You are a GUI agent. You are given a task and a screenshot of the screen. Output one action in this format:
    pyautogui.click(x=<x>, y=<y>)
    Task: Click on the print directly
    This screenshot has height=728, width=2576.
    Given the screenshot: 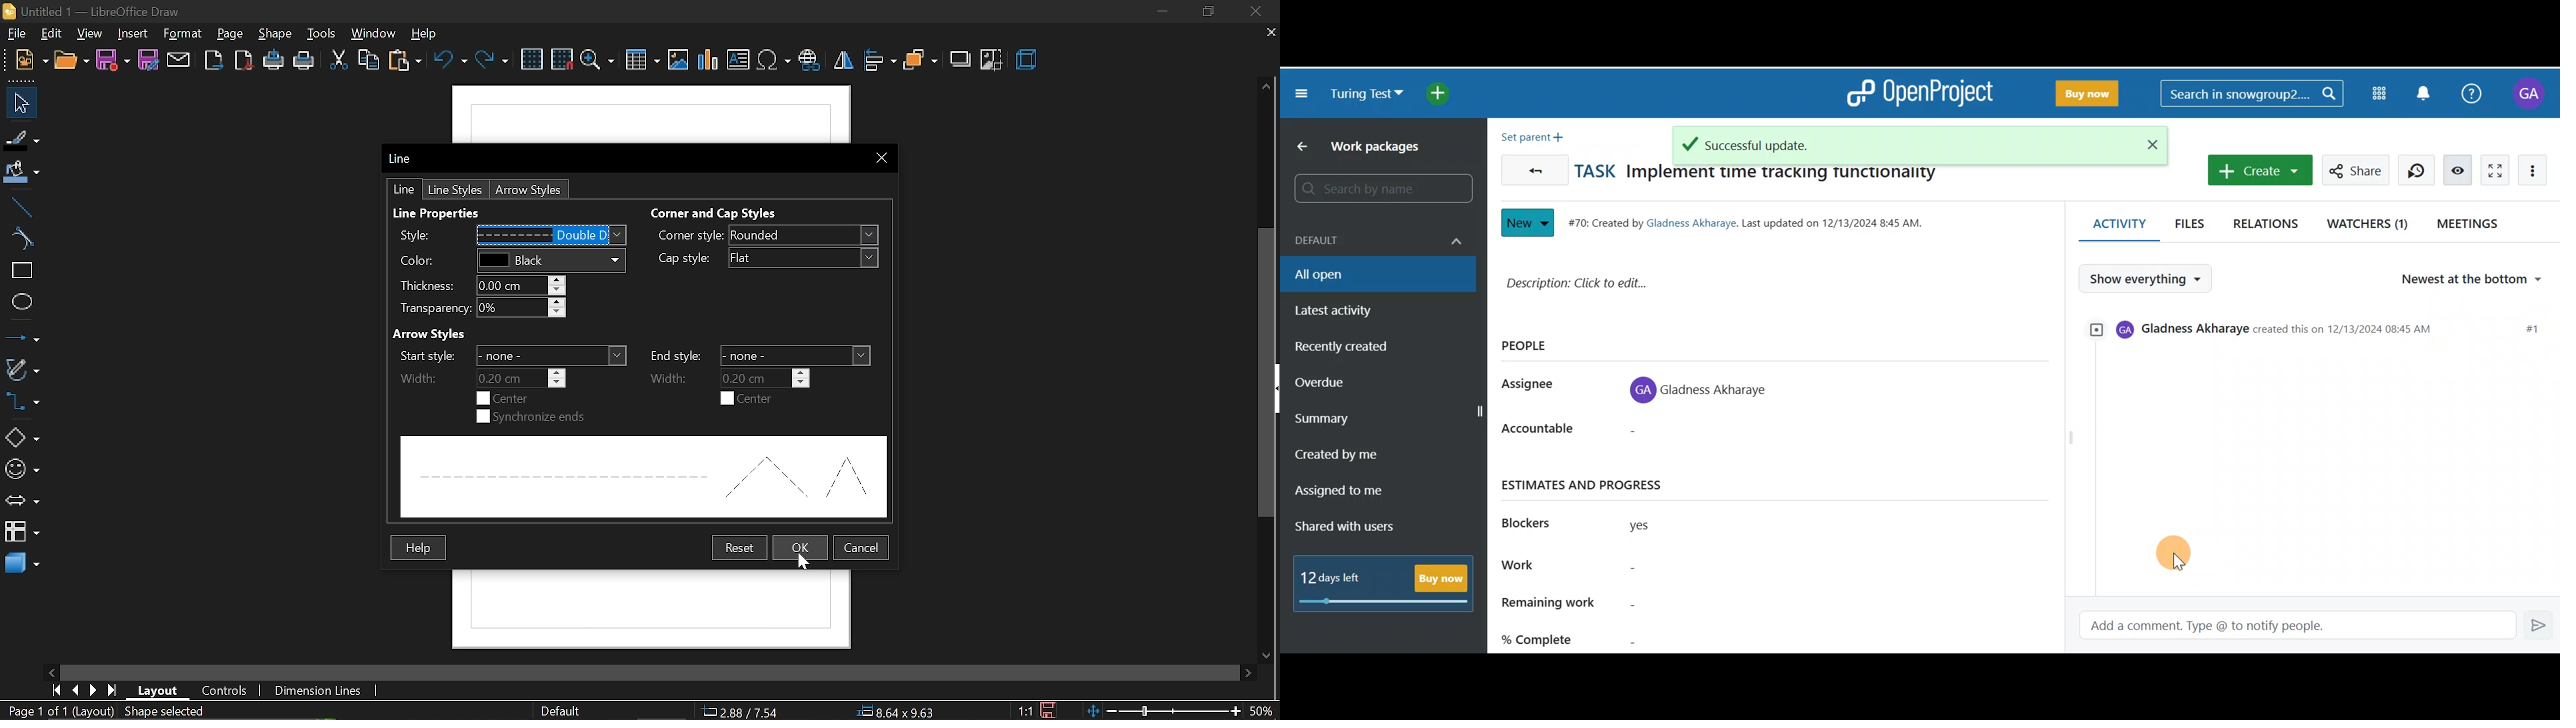 What is the action you would take?
    pyautogui.click(x=273, y=61)
    